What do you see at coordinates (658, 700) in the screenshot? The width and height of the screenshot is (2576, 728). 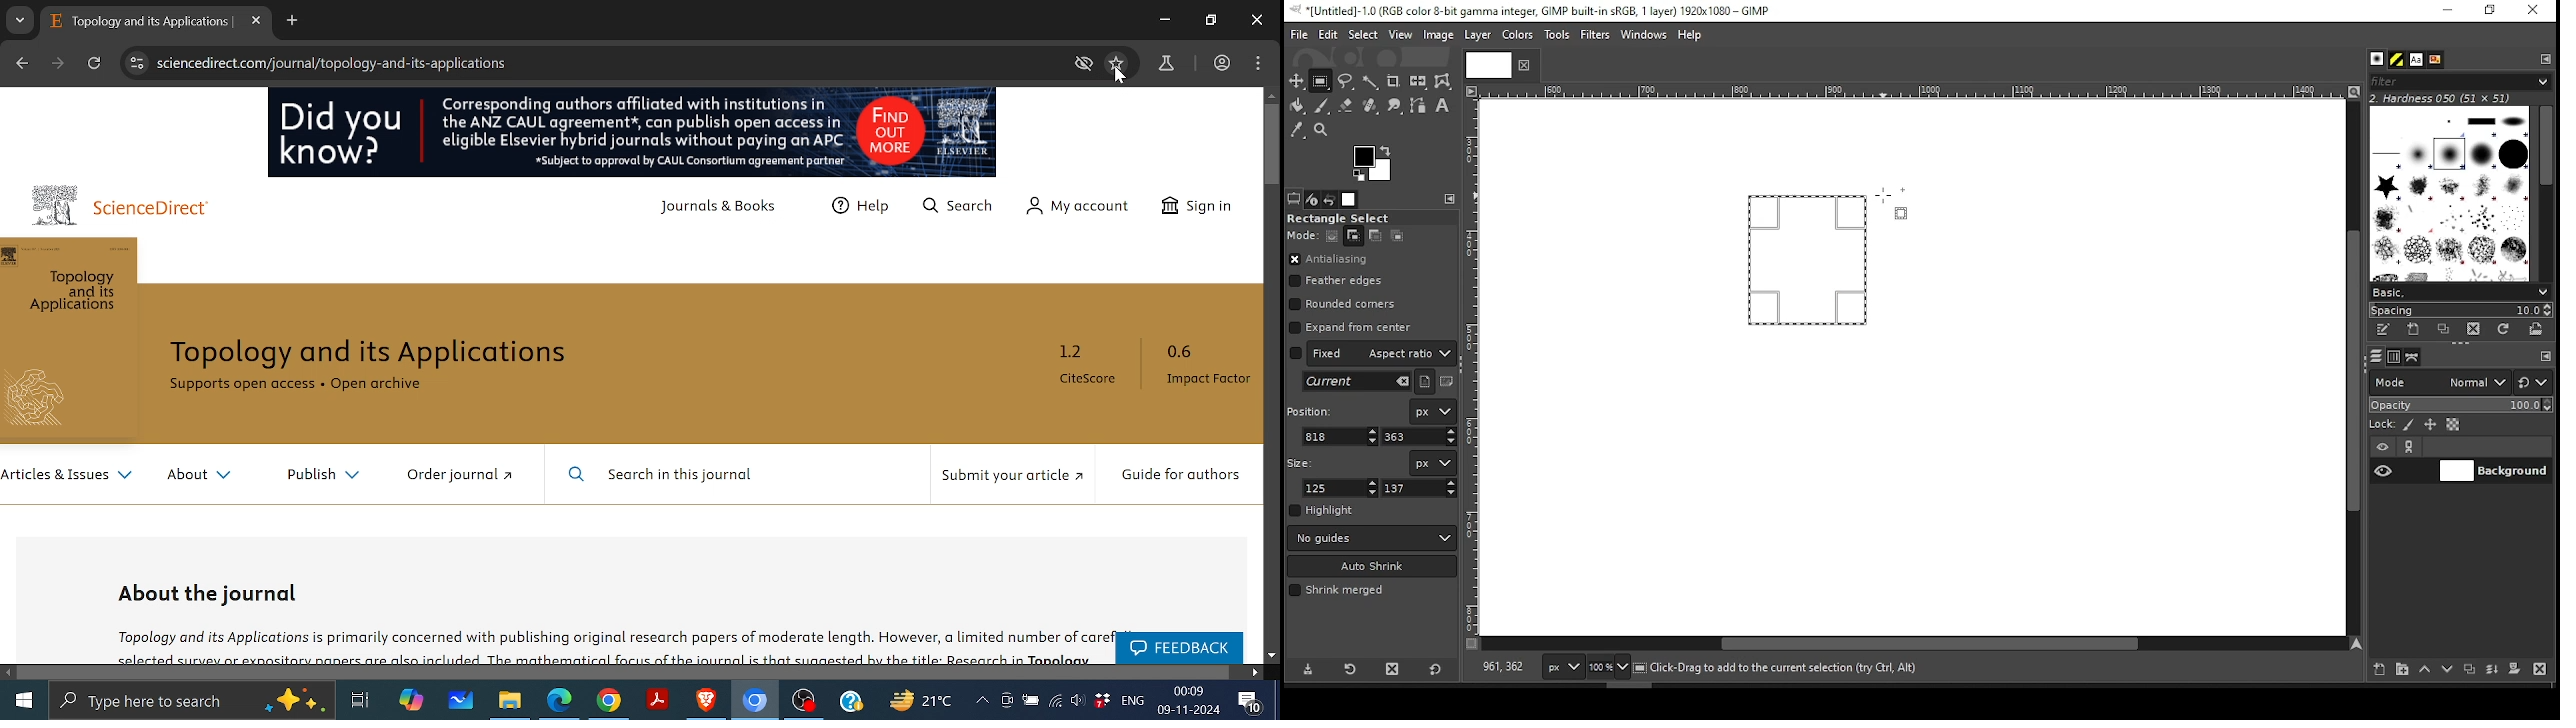 I see `Adobe reader` at bounding box center [658, 700].